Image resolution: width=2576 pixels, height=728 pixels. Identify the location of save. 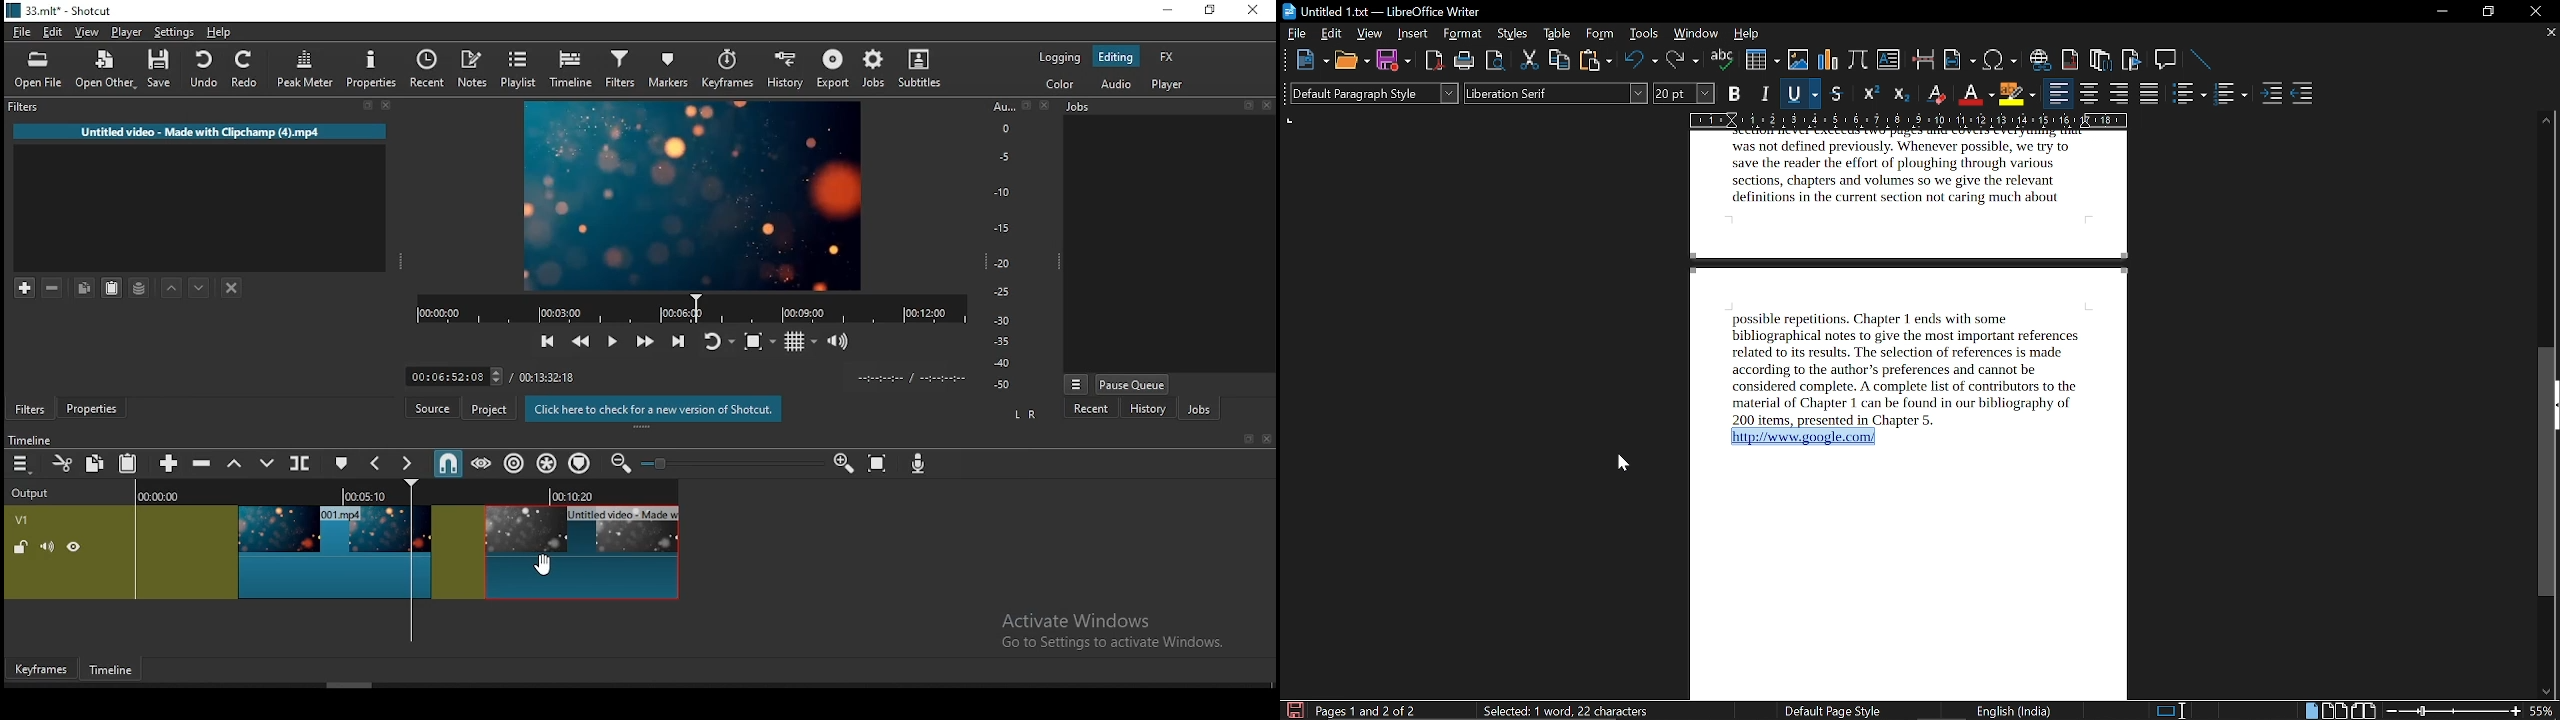
(162, 72).